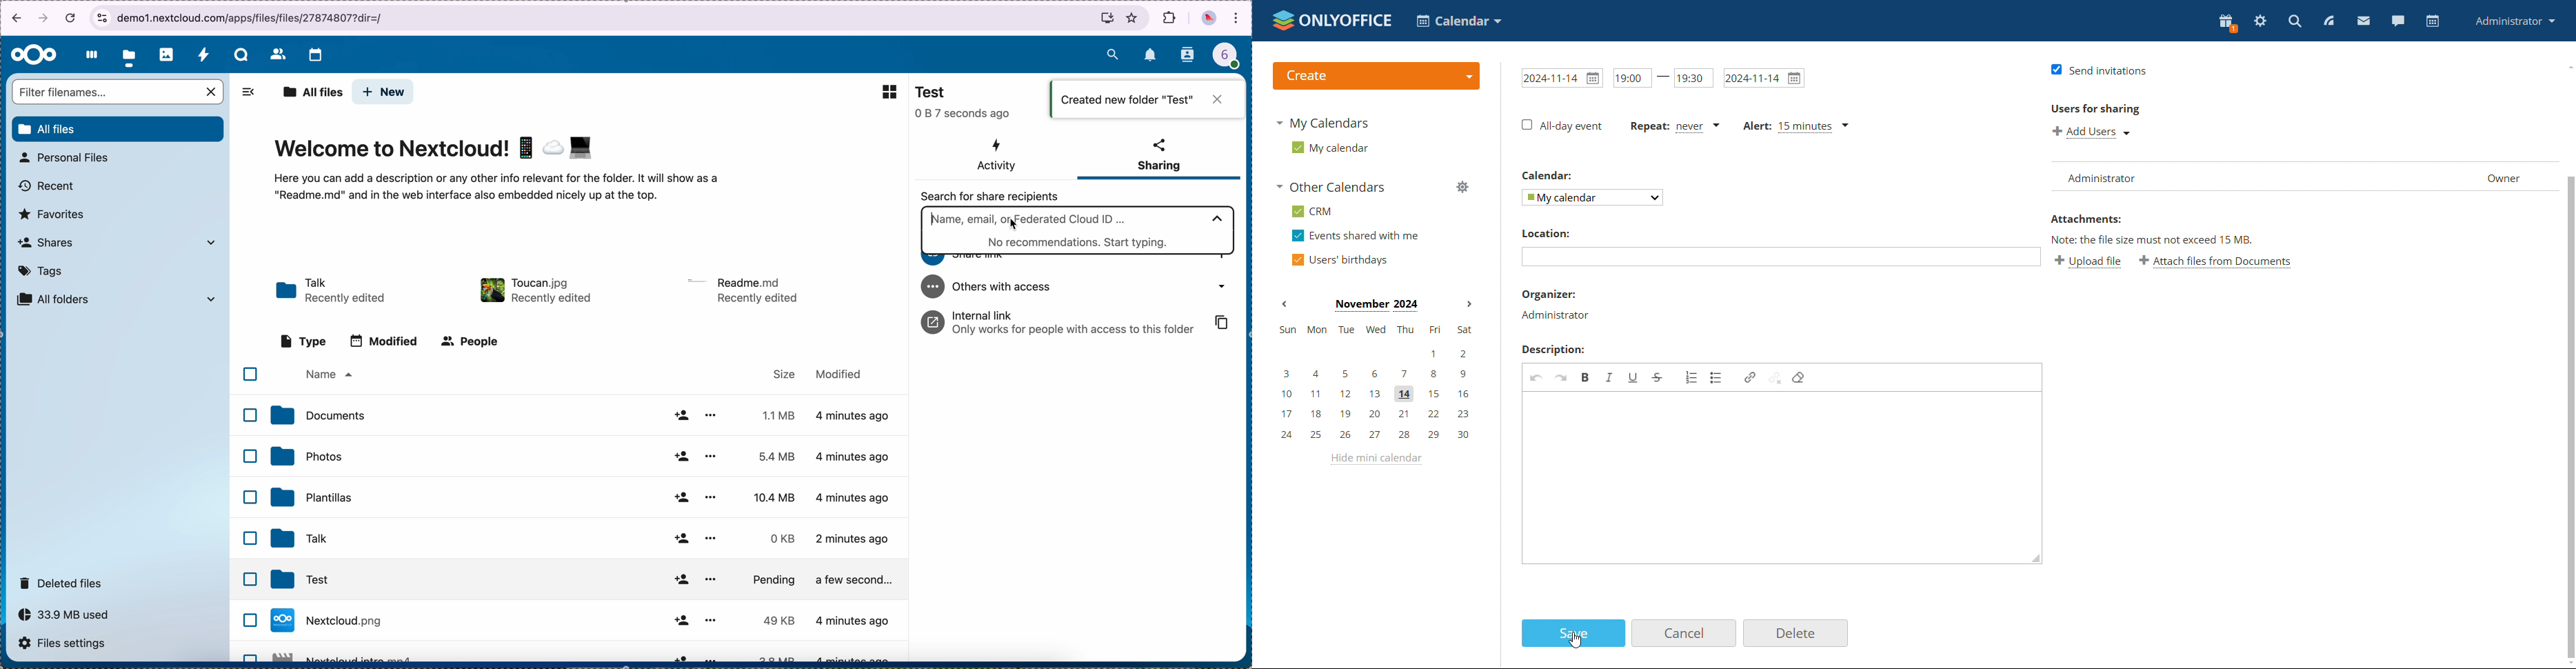  Describe the element at coordinates (388, 342) in the screenshot. I see `modified` at that location.